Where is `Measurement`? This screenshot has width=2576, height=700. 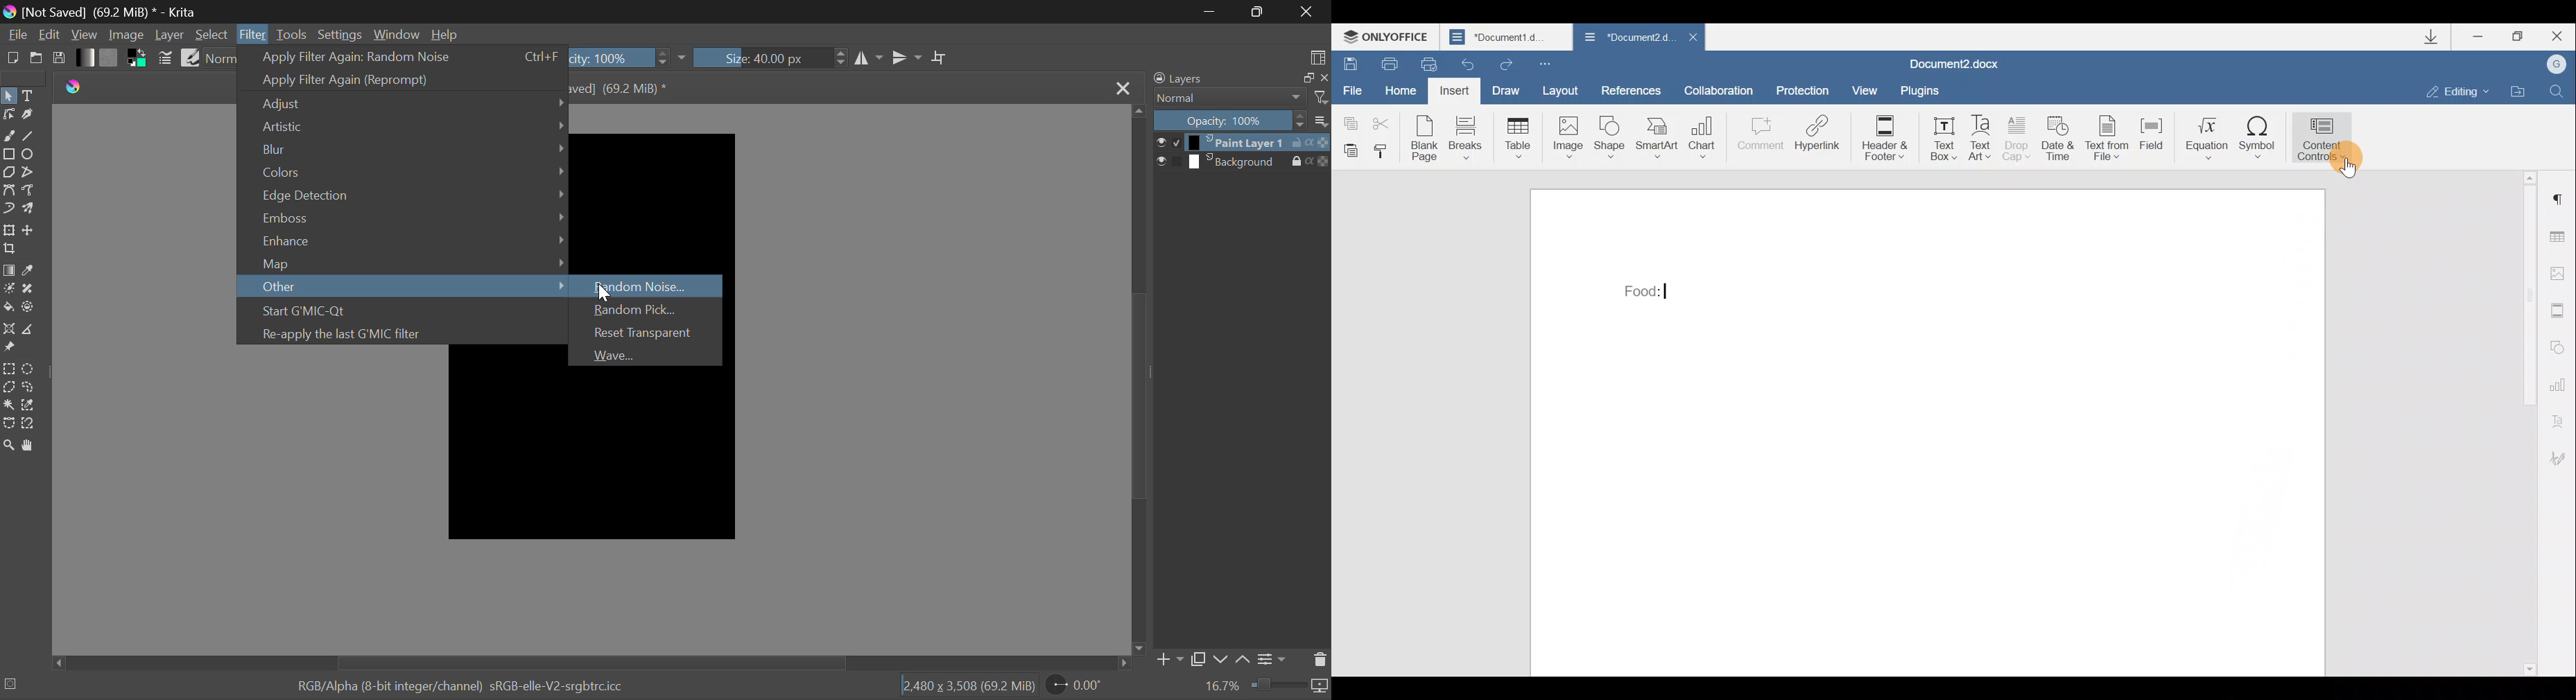
Measurement is located at coordinates (30, 330).